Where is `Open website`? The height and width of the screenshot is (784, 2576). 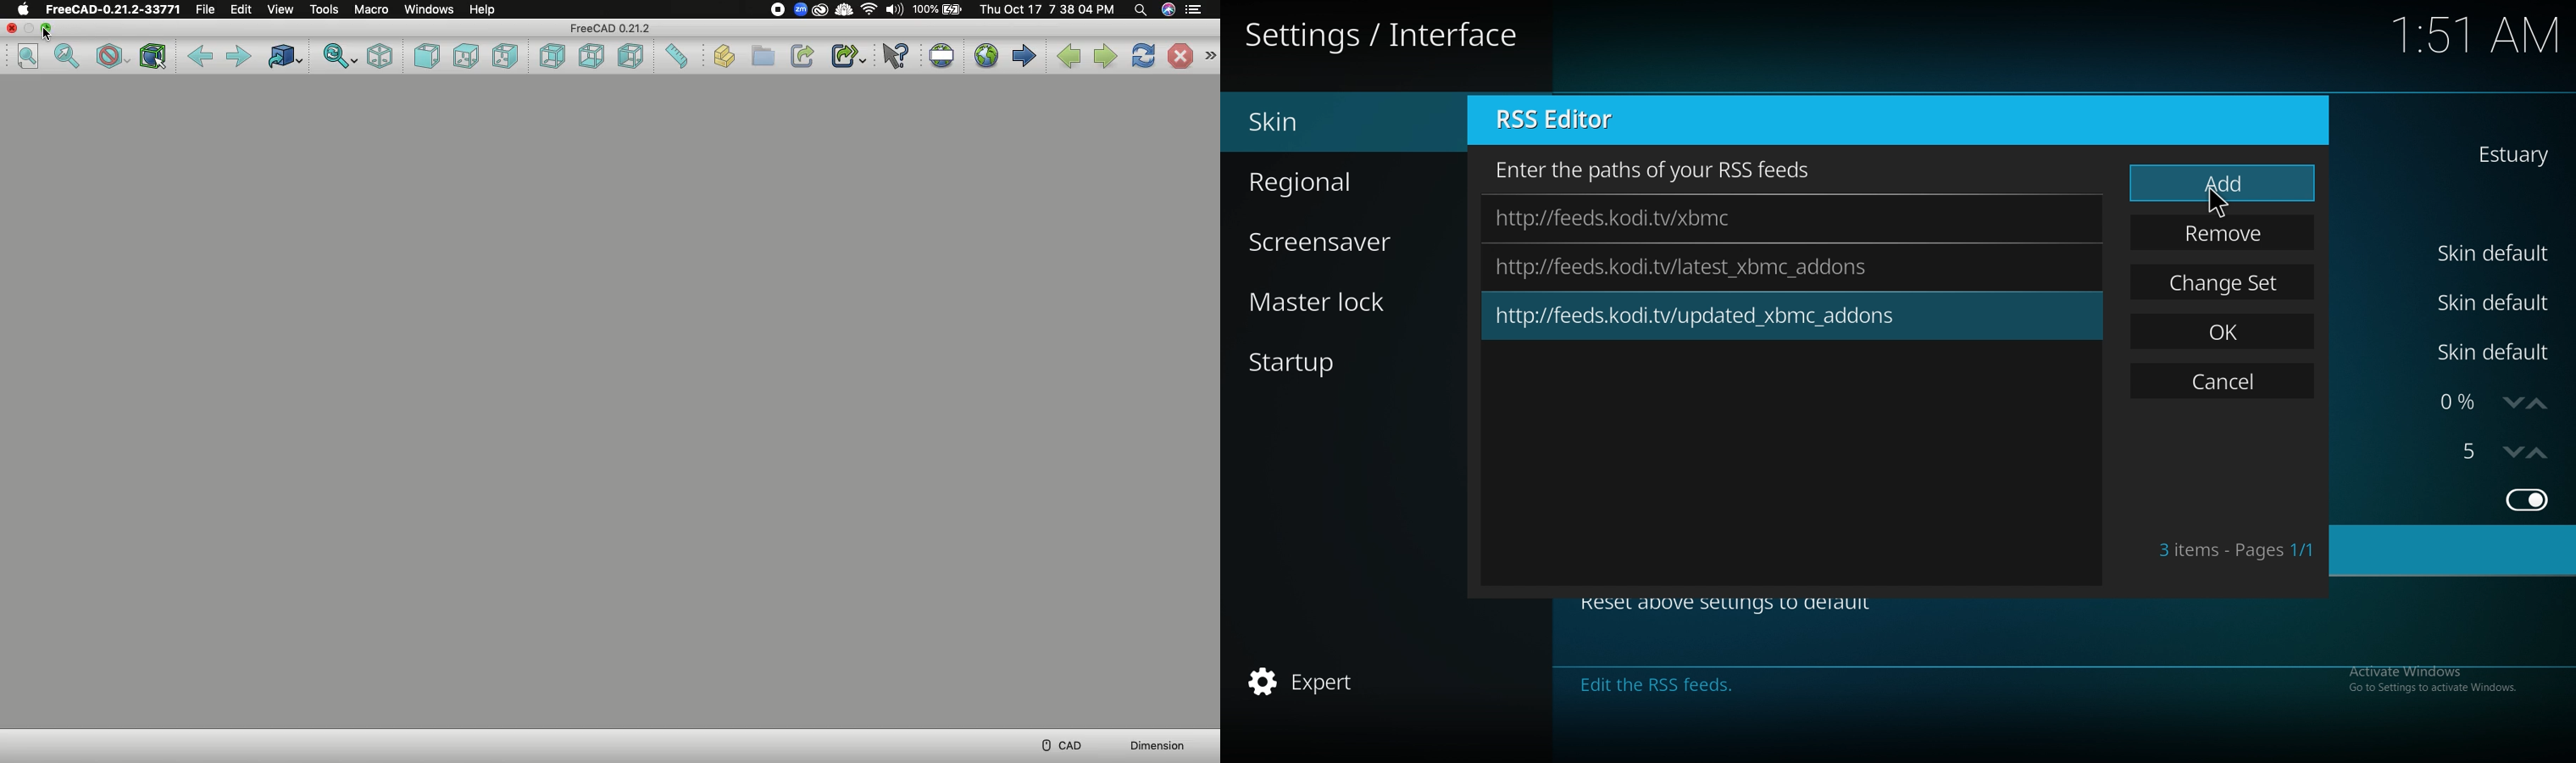
Open website is located at coordinates (985, 57).